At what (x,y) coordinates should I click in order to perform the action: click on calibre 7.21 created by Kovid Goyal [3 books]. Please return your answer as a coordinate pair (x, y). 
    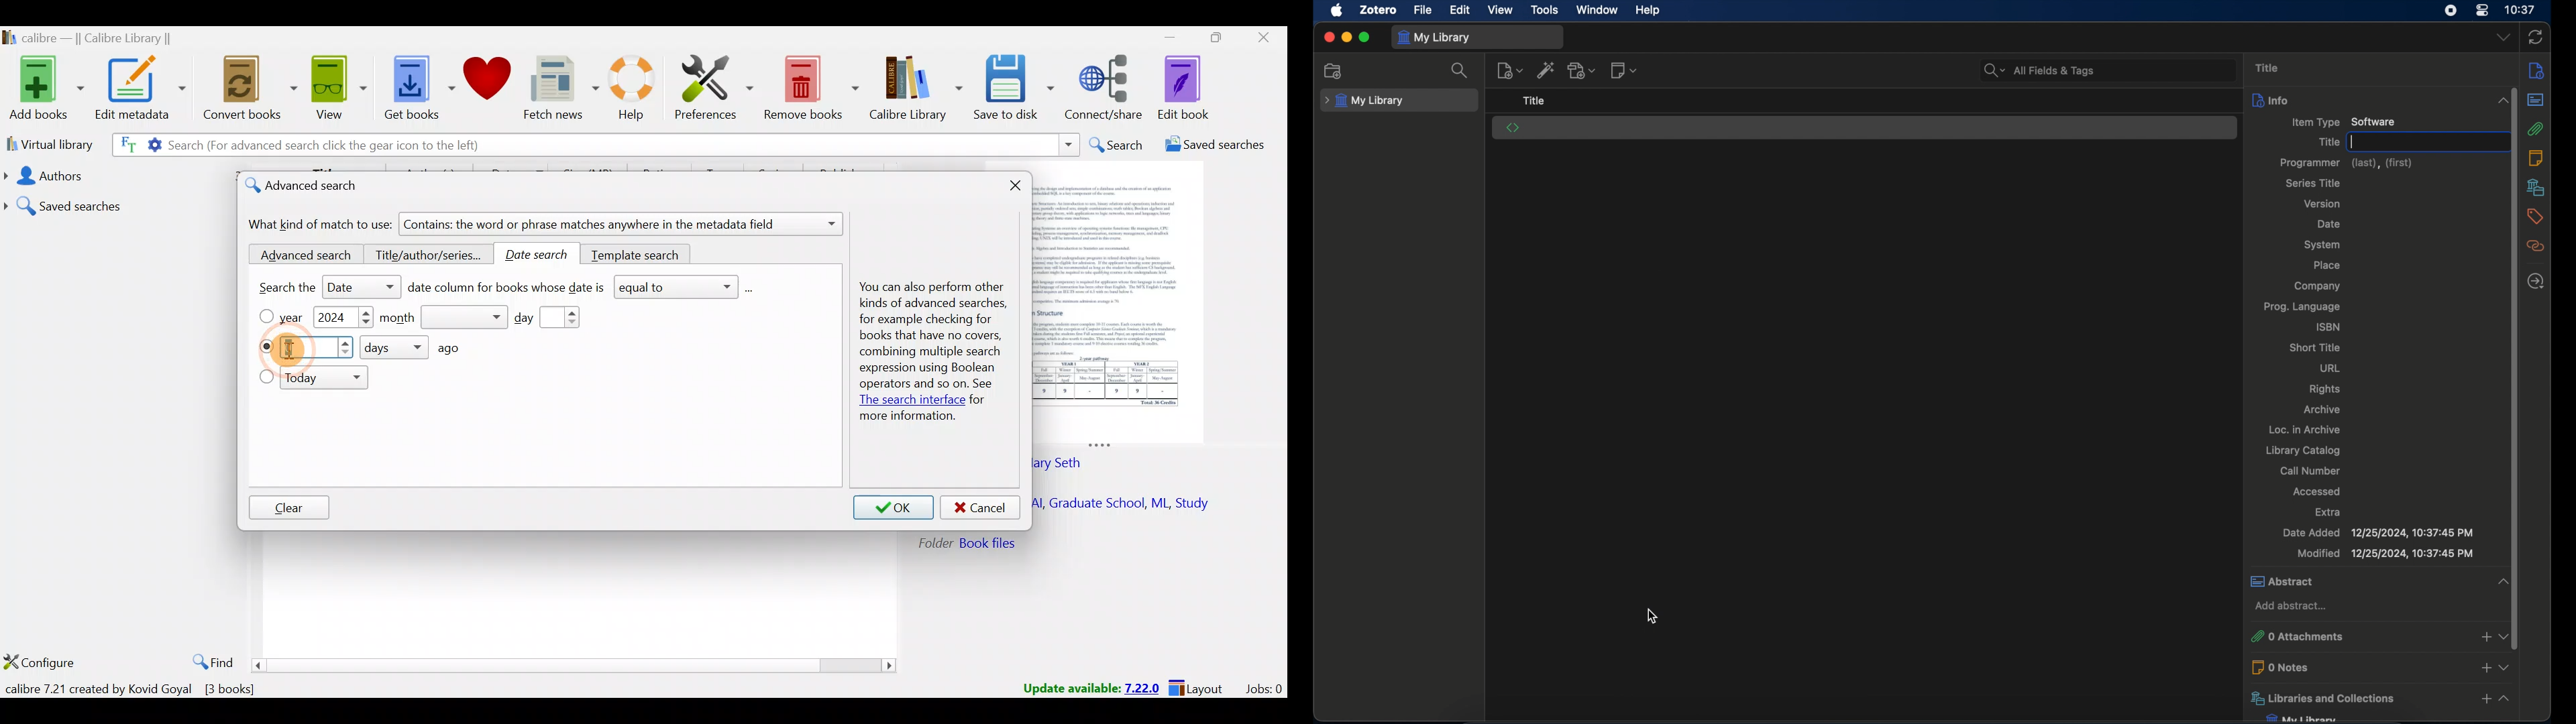
    Looking at the image, I should click on (133, 689).